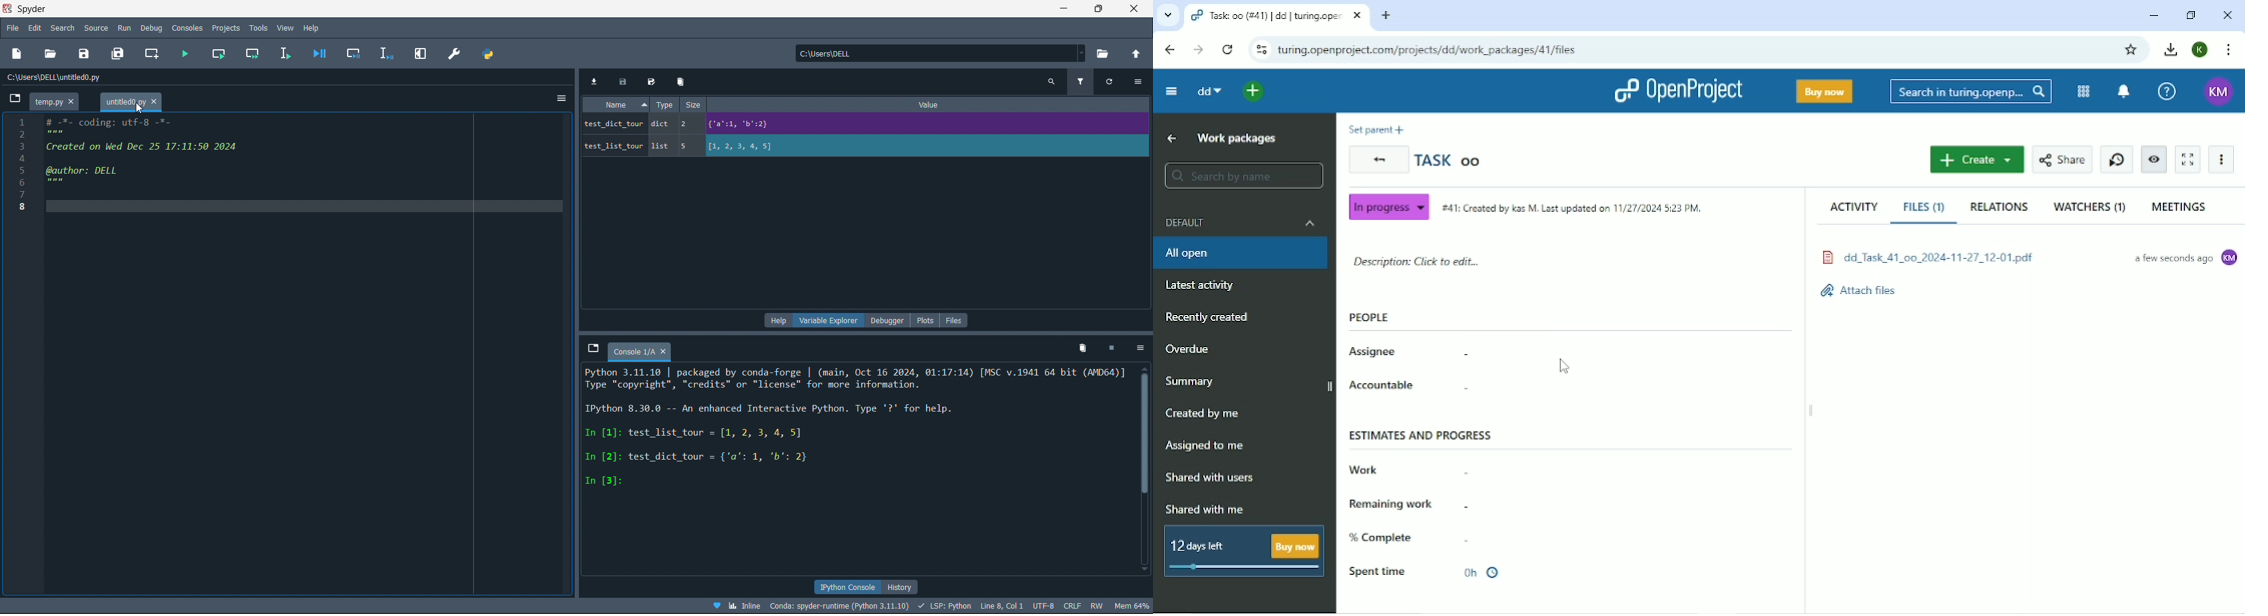  What do you see at coordinates (1210, 478) in the screenshot?
I see `Shared with users` at bounding box center [1210, 478].